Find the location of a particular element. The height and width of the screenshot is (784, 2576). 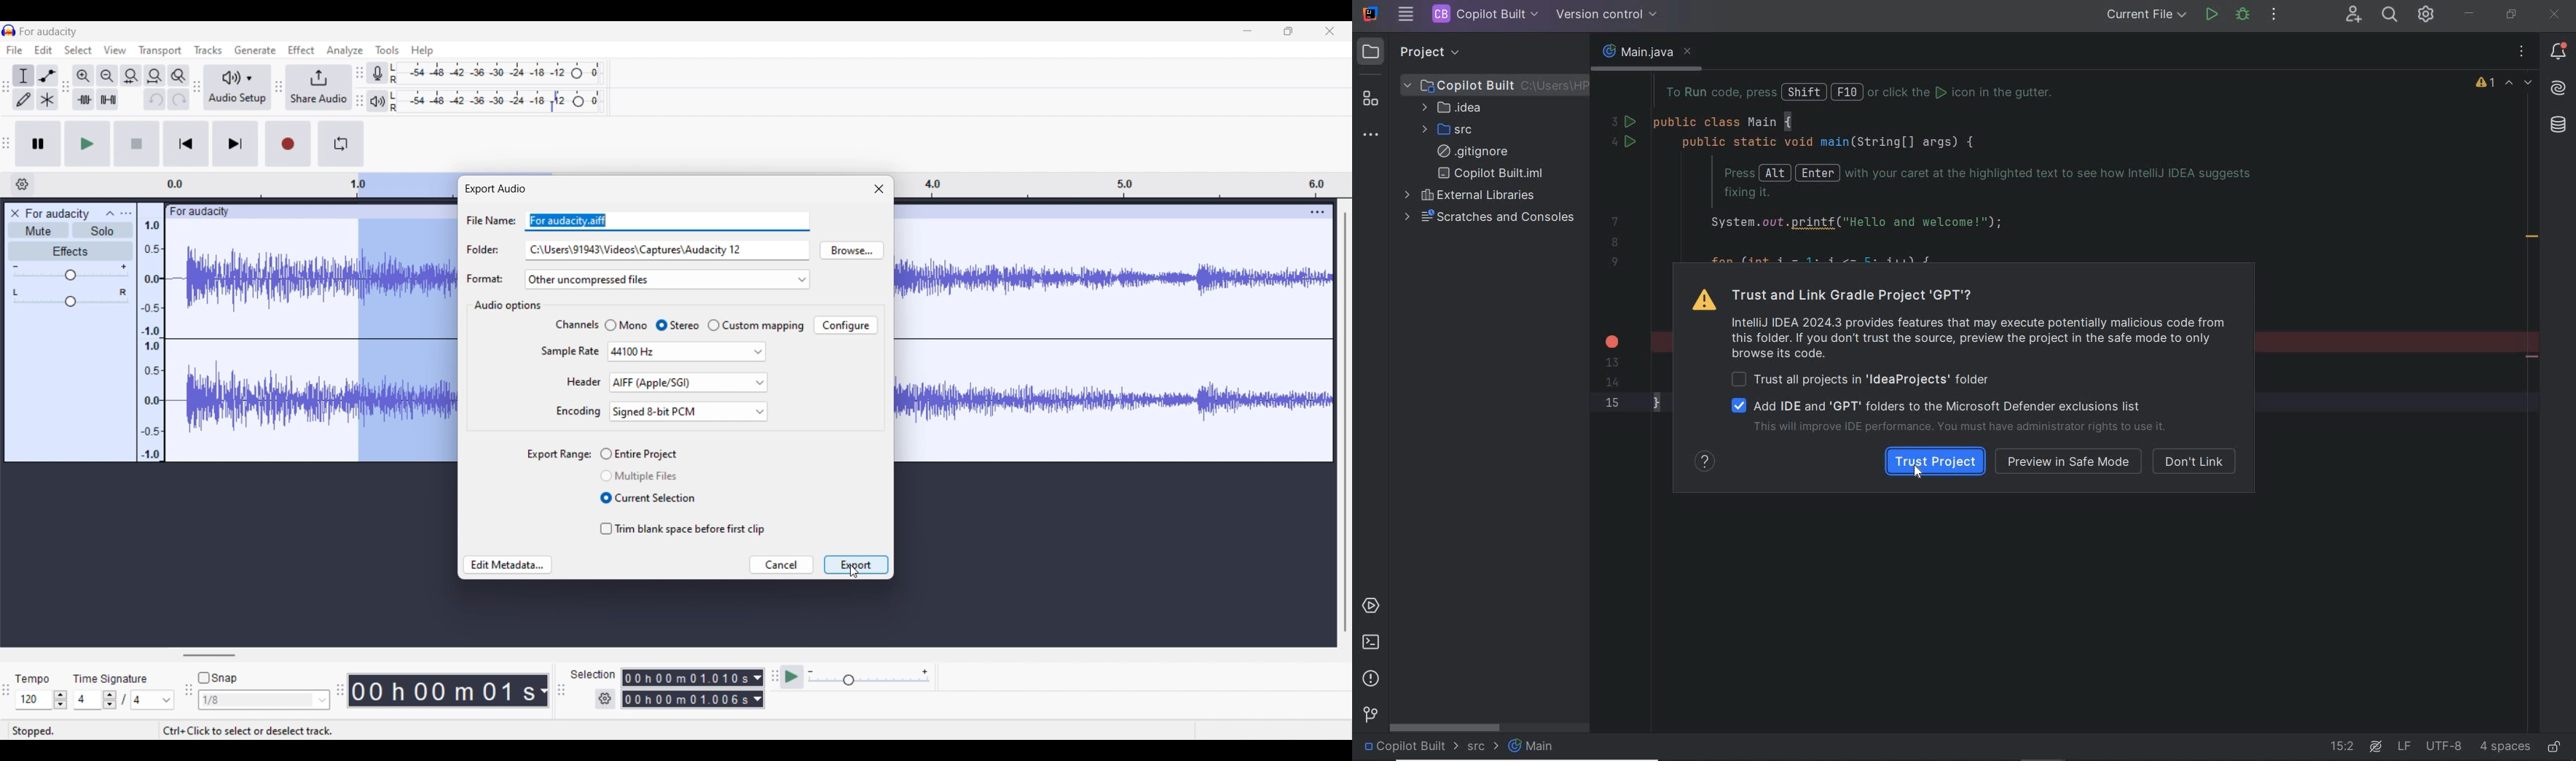

PROJECT is located at coordinates (1417, 51).